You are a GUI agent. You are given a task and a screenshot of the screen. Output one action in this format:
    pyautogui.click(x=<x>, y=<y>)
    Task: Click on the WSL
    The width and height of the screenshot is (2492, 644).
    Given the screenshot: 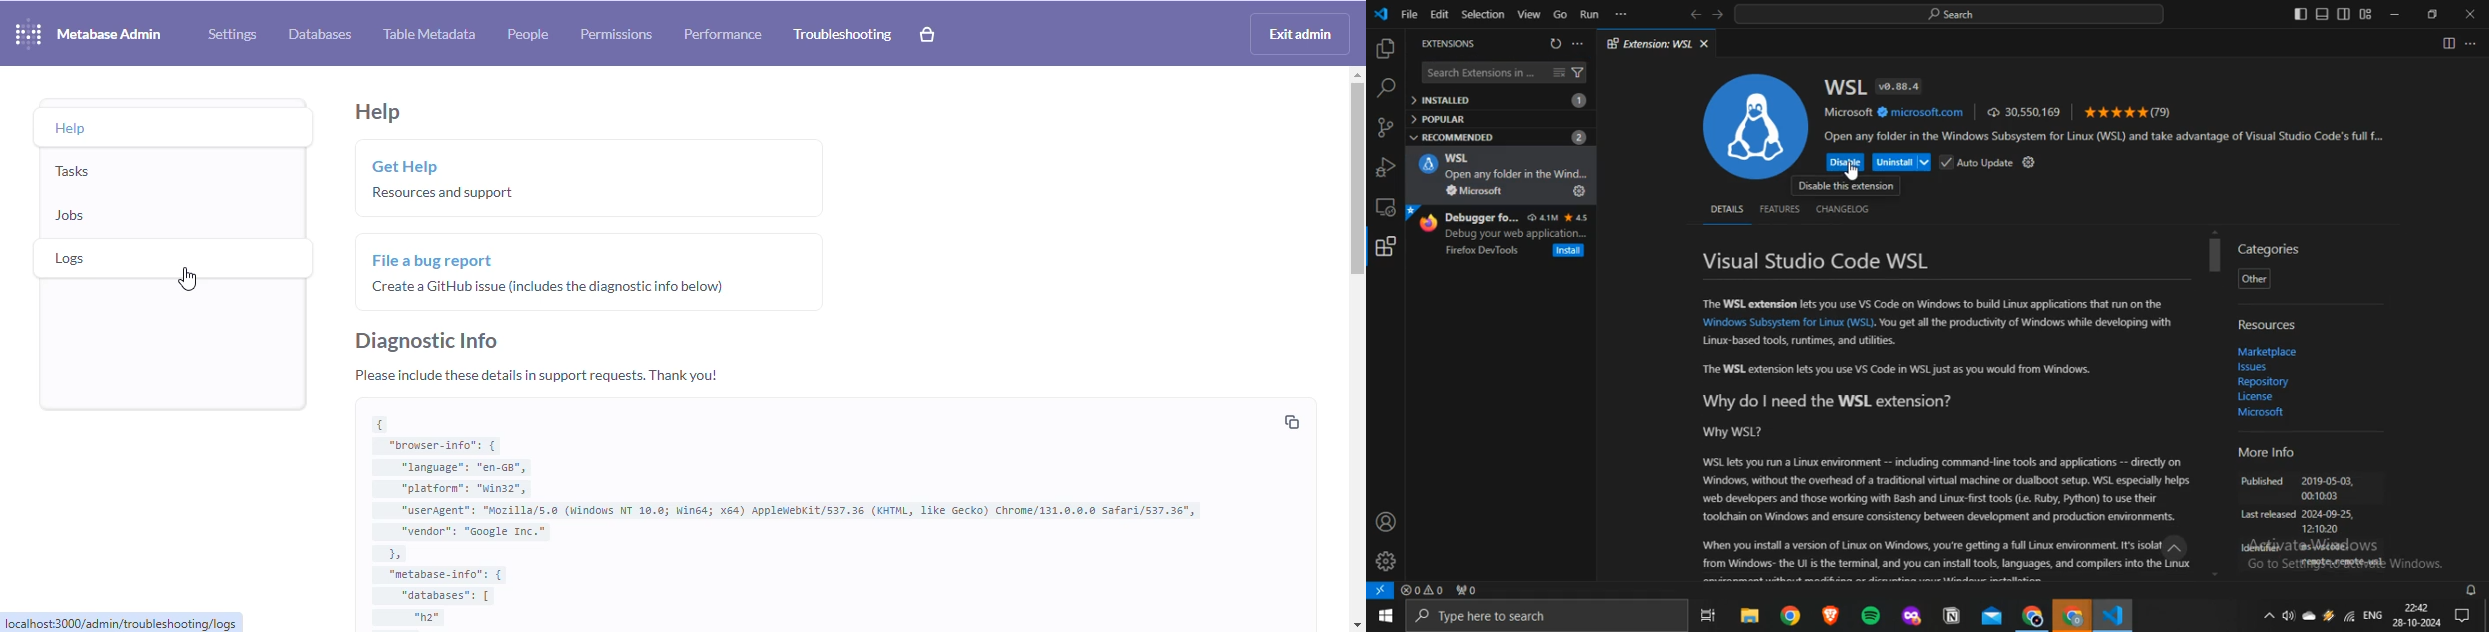 What is the action you would take?
    pyautogui.click(x=1844, y=87)
    